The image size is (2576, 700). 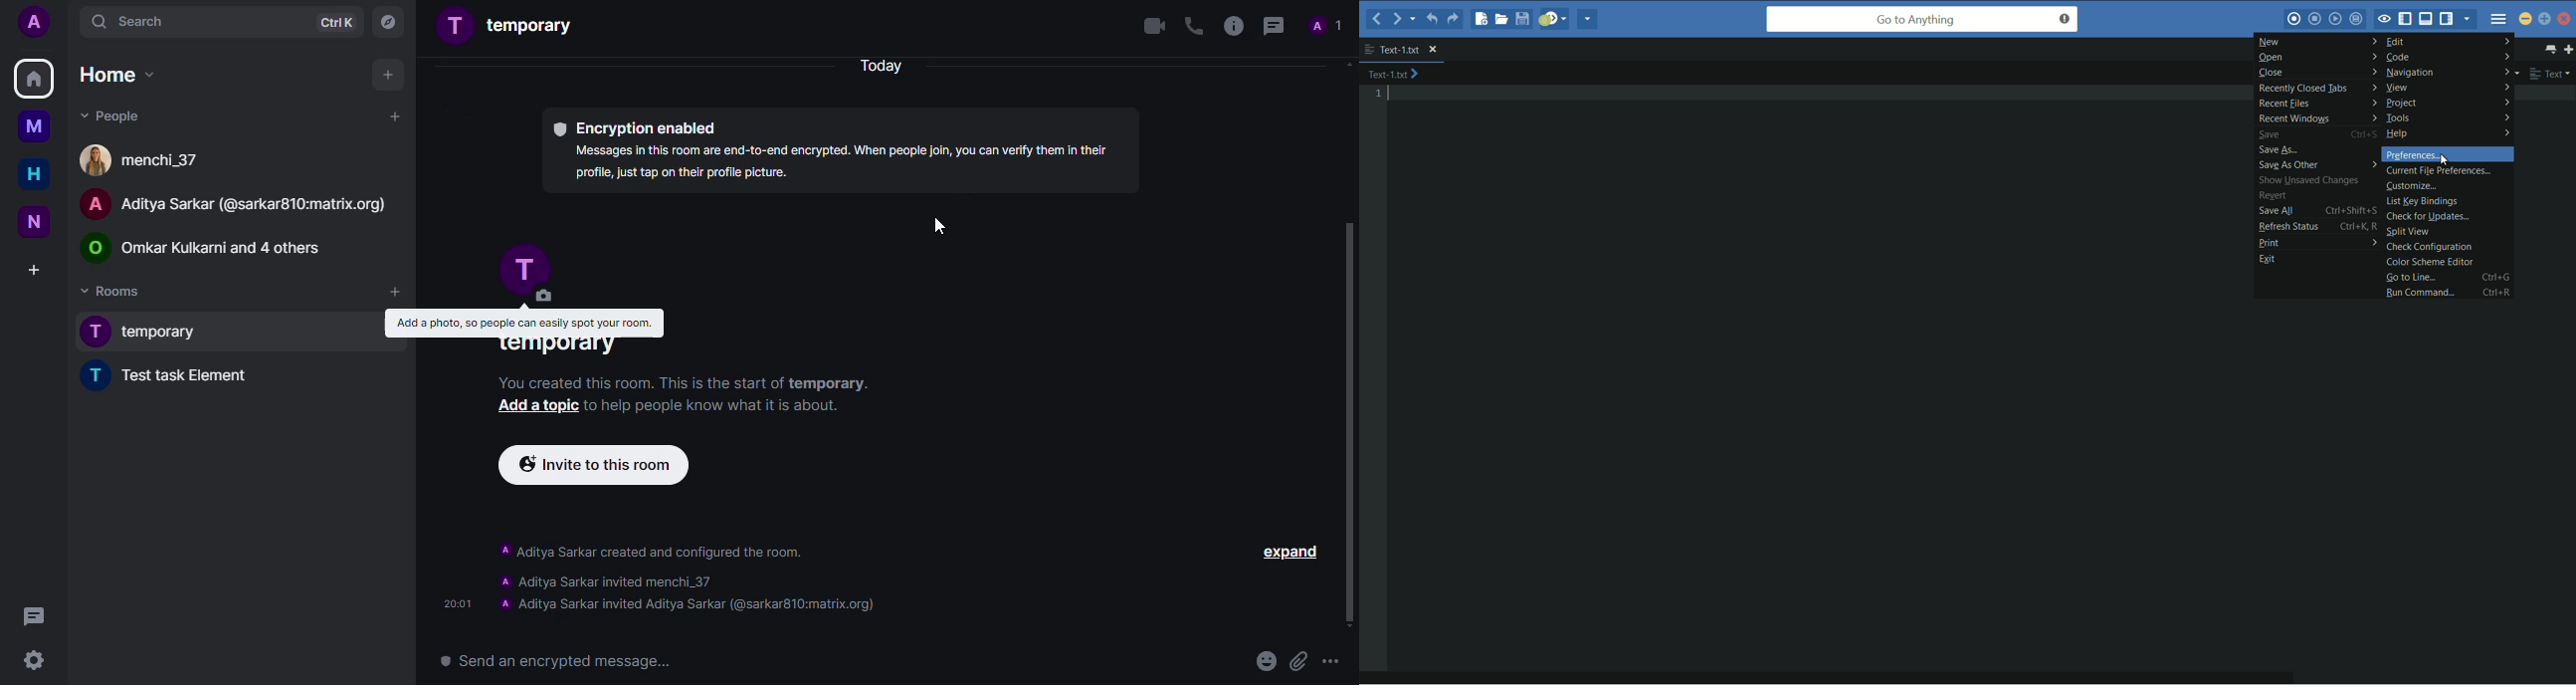 What do you see at coordinates (178, 375) in the screenshot?
I see `test task element` at bounding box center [178, 375].